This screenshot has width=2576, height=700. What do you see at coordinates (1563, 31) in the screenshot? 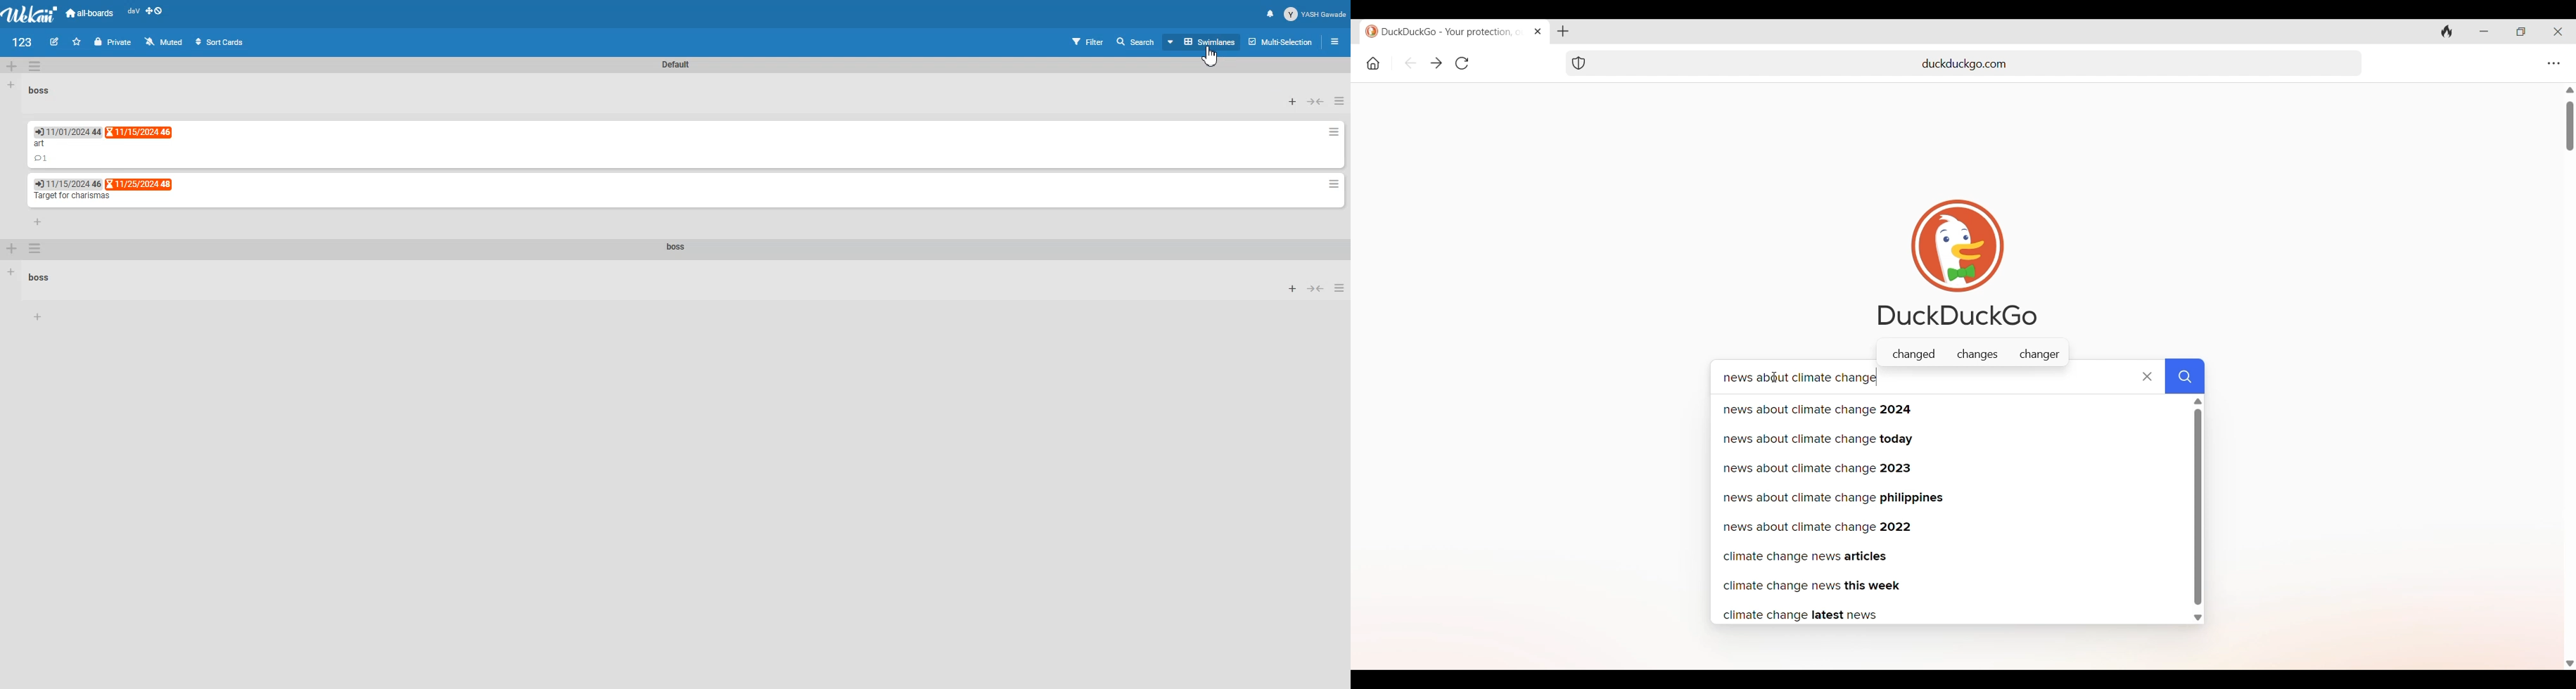
I see `Add new tab` at bounding box center [1563, 31].